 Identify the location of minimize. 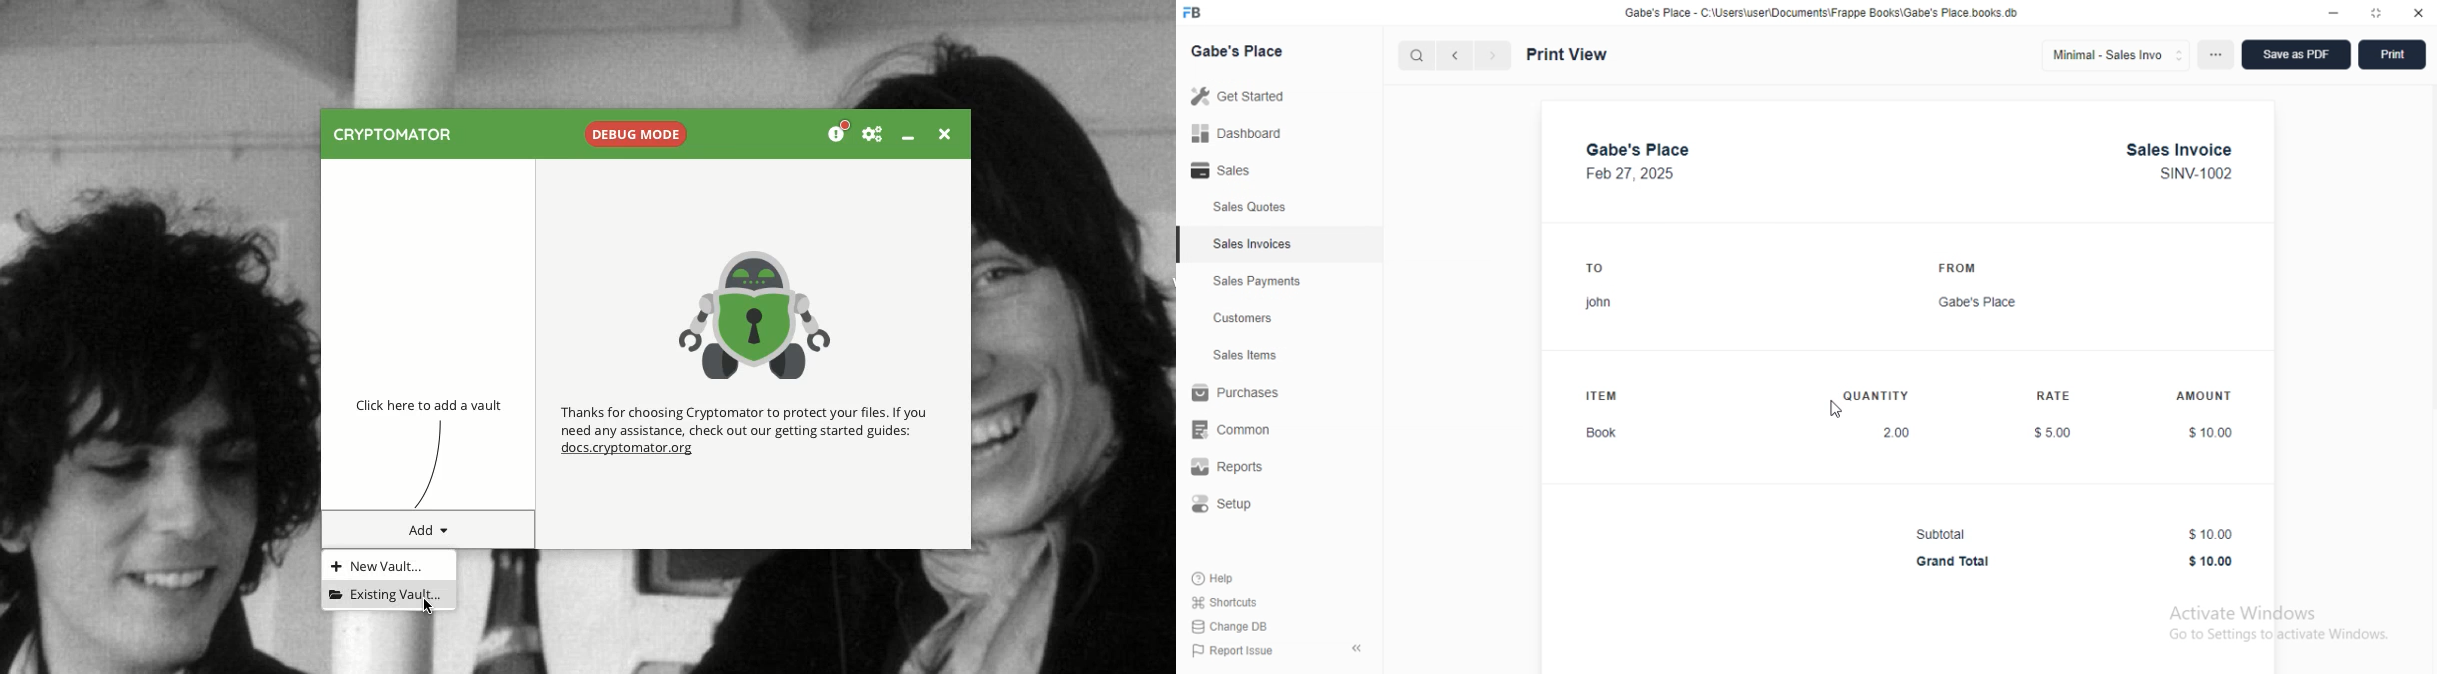
(2334, 13).